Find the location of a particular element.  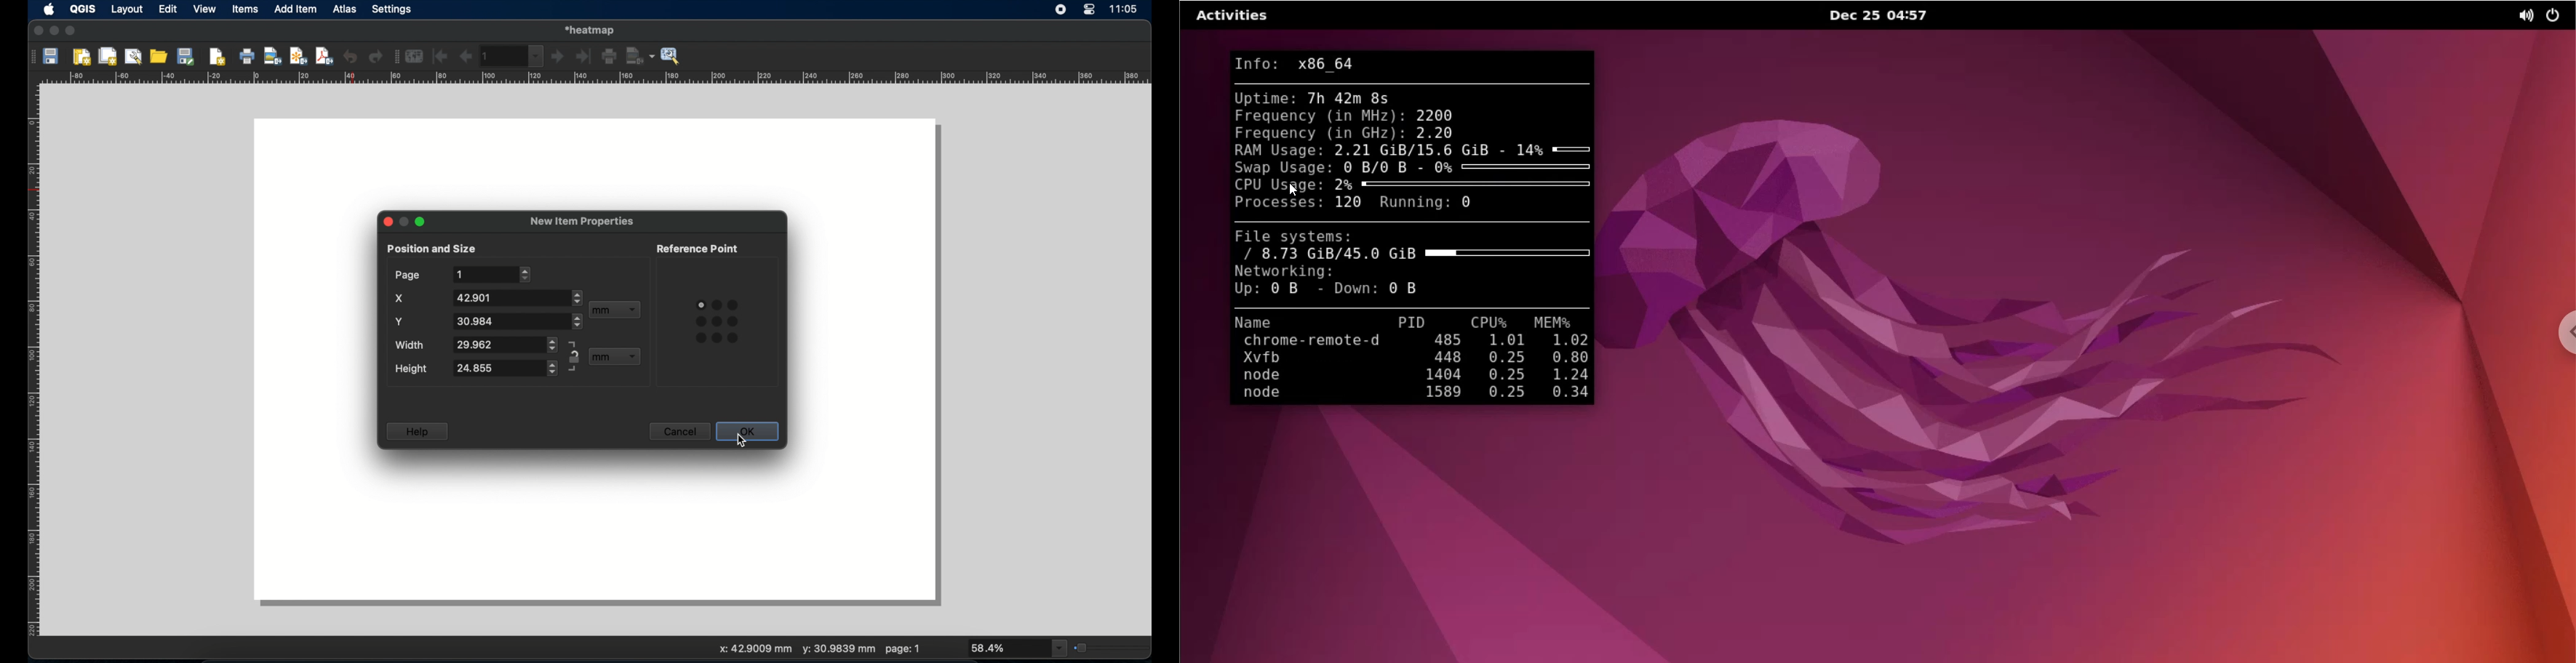

first feature is located at coordinates (440, 56).